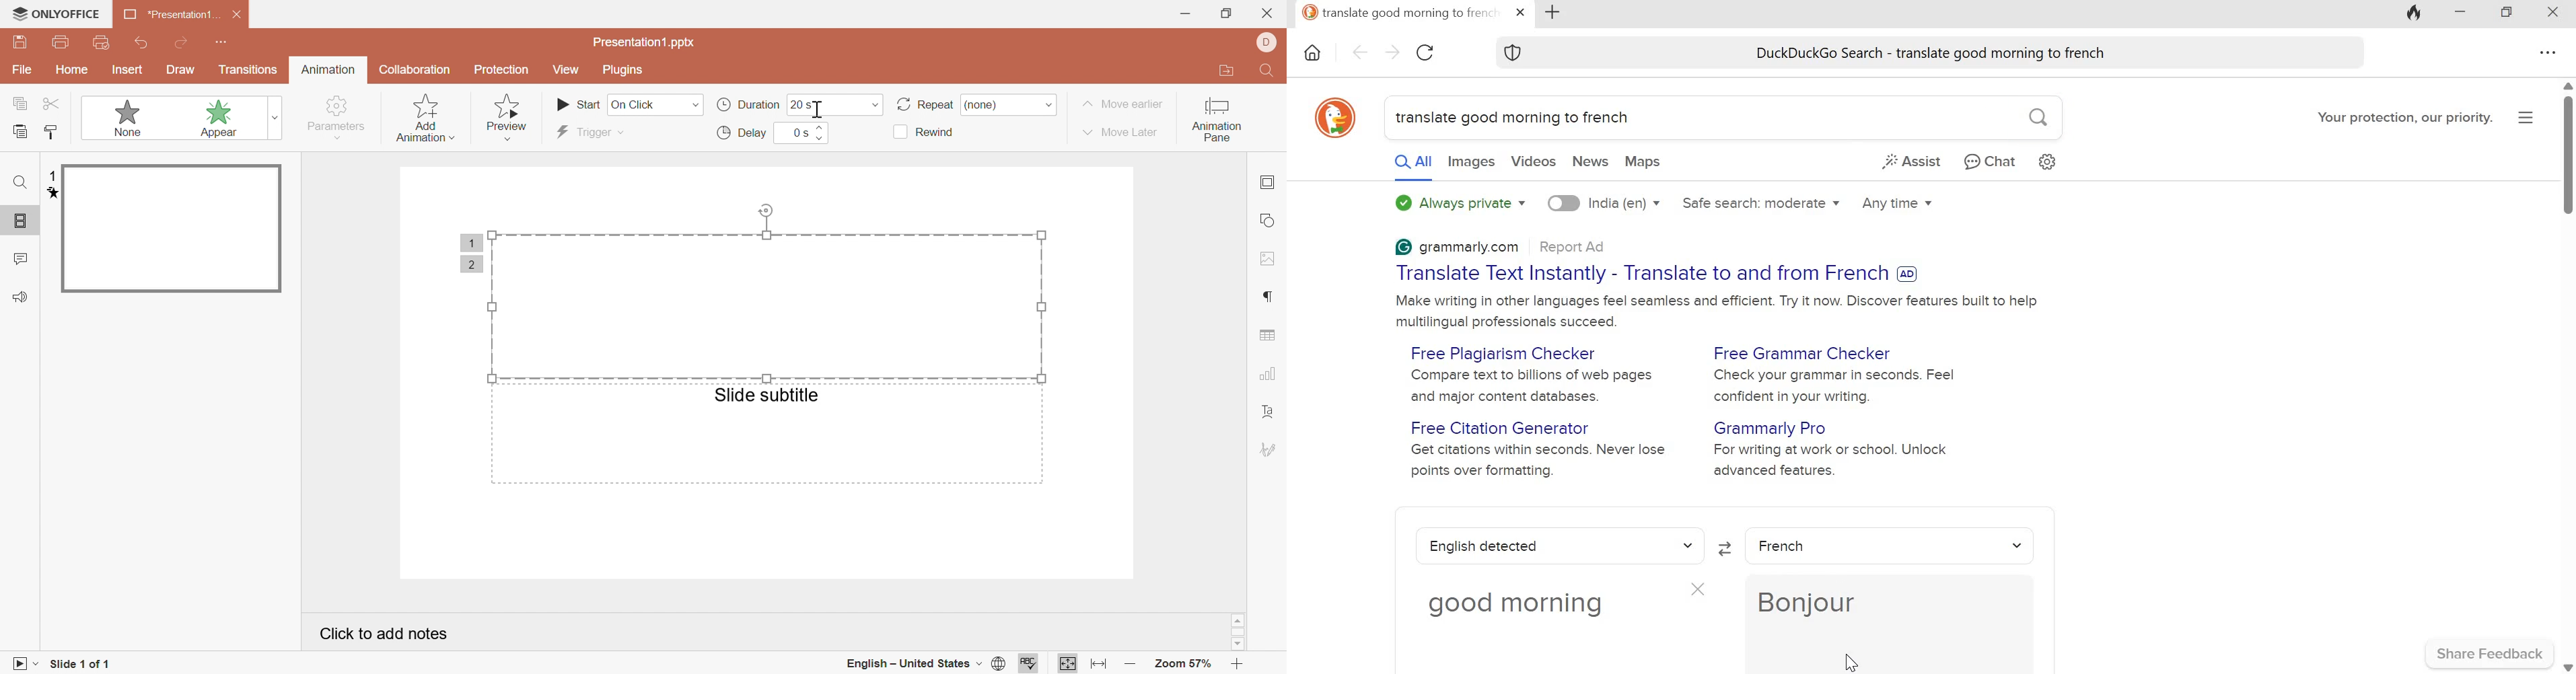 Image resolution: width=2576 pixels, height=700 pixels. I want to click on dell, so click(1268, 42).